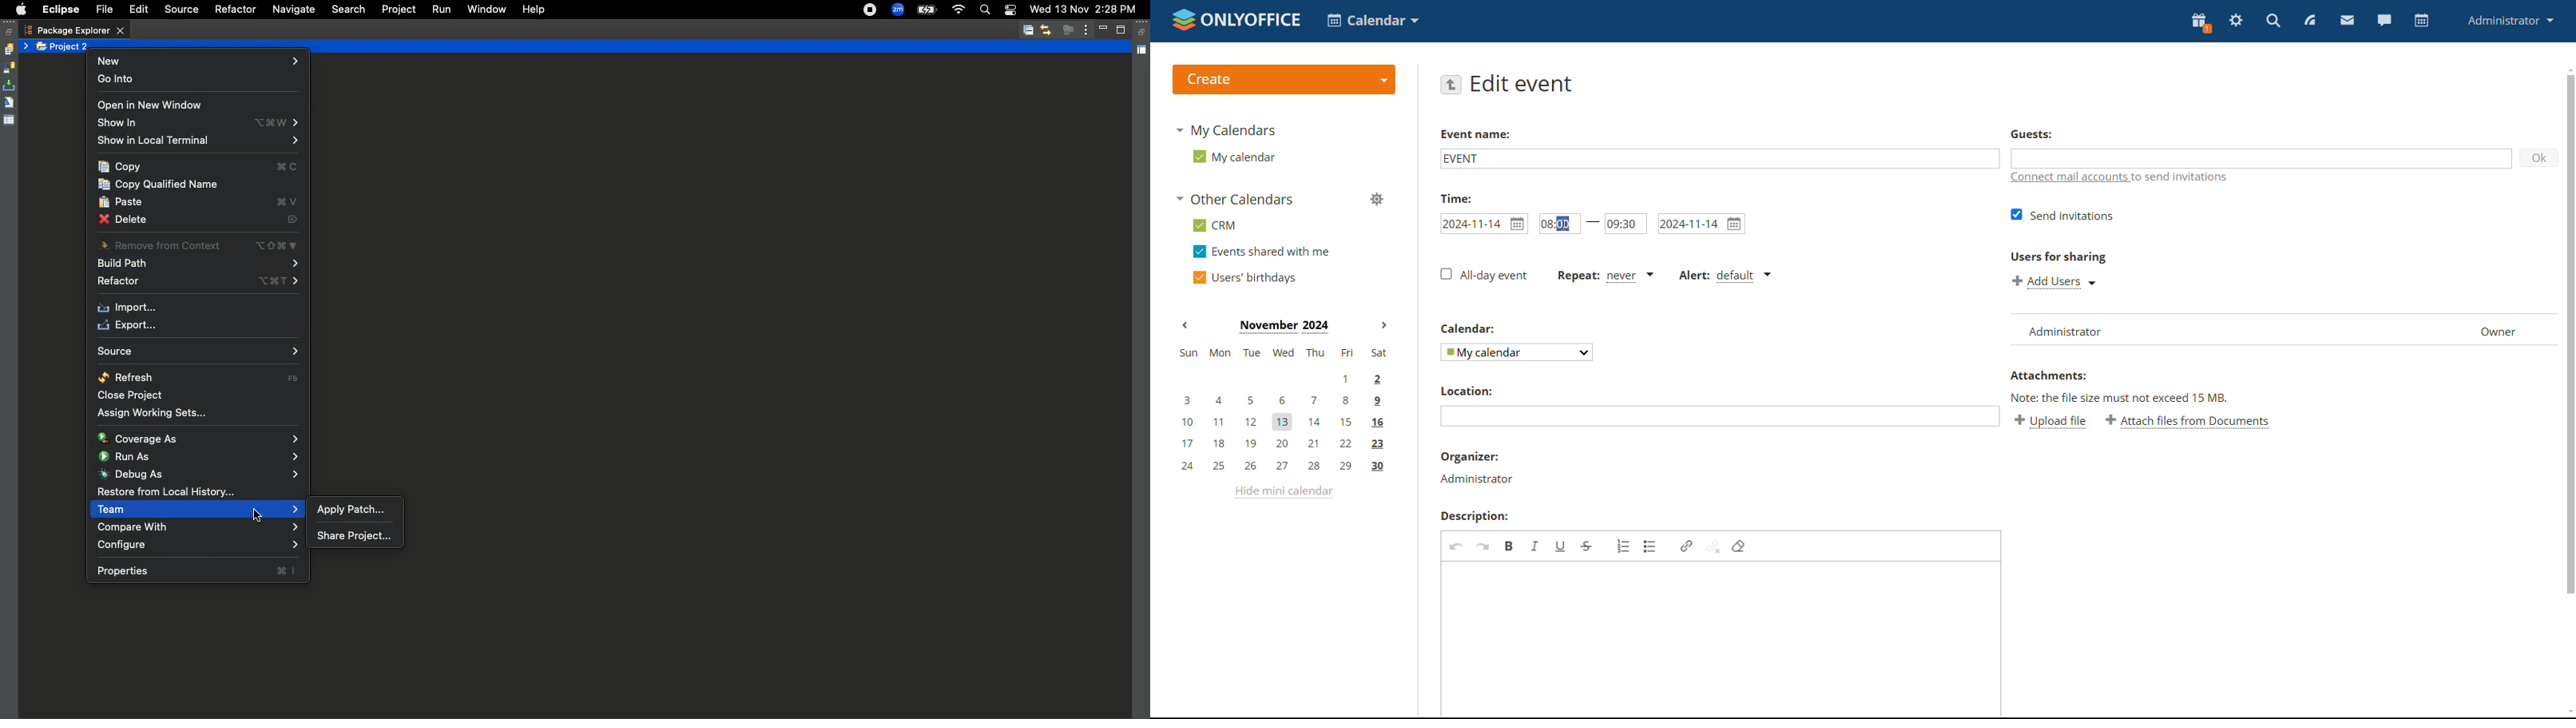 This screenshot has height=728, width=2576. Describe the element at coordinates (1467, 329) in the screenshot. I see `calendar` at that location.